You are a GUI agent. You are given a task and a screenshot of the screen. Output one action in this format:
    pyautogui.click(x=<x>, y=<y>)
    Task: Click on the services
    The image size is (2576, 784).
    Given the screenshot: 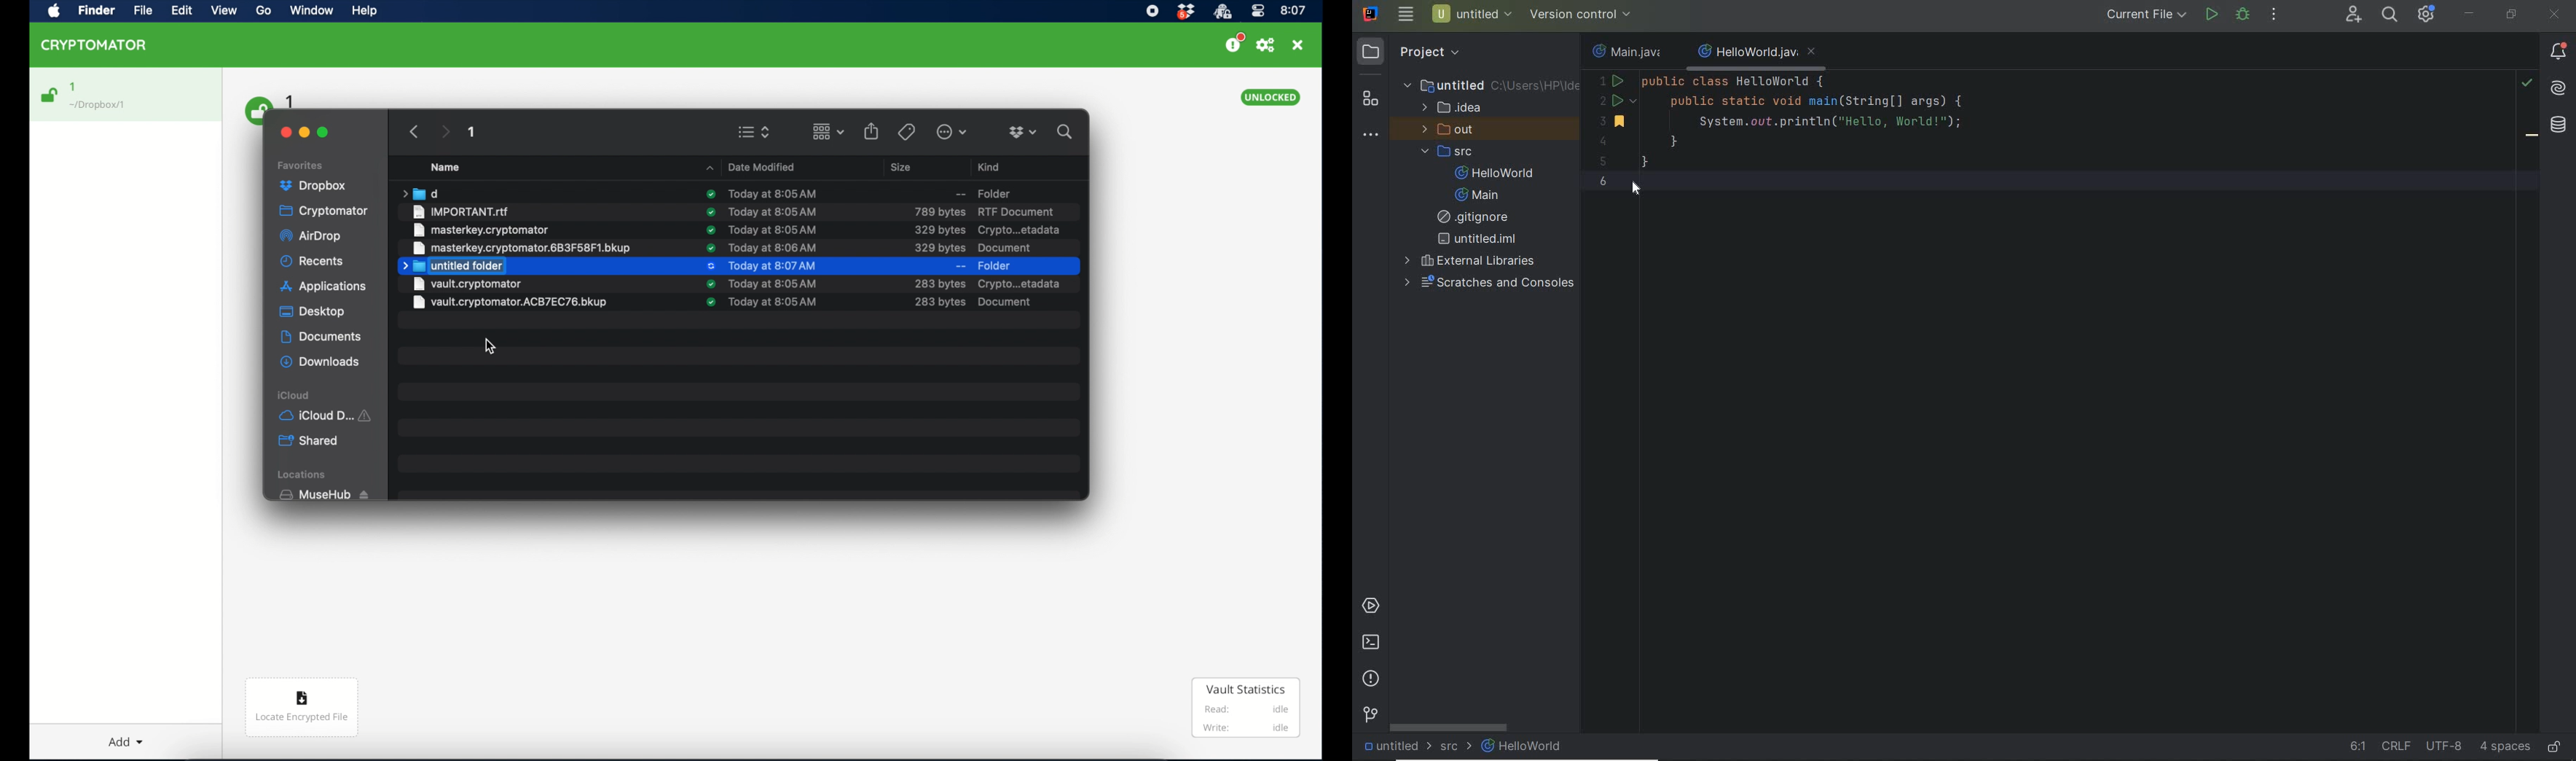 What is the action you would take?
    pyautogui.click(x=1370, y=606)
    